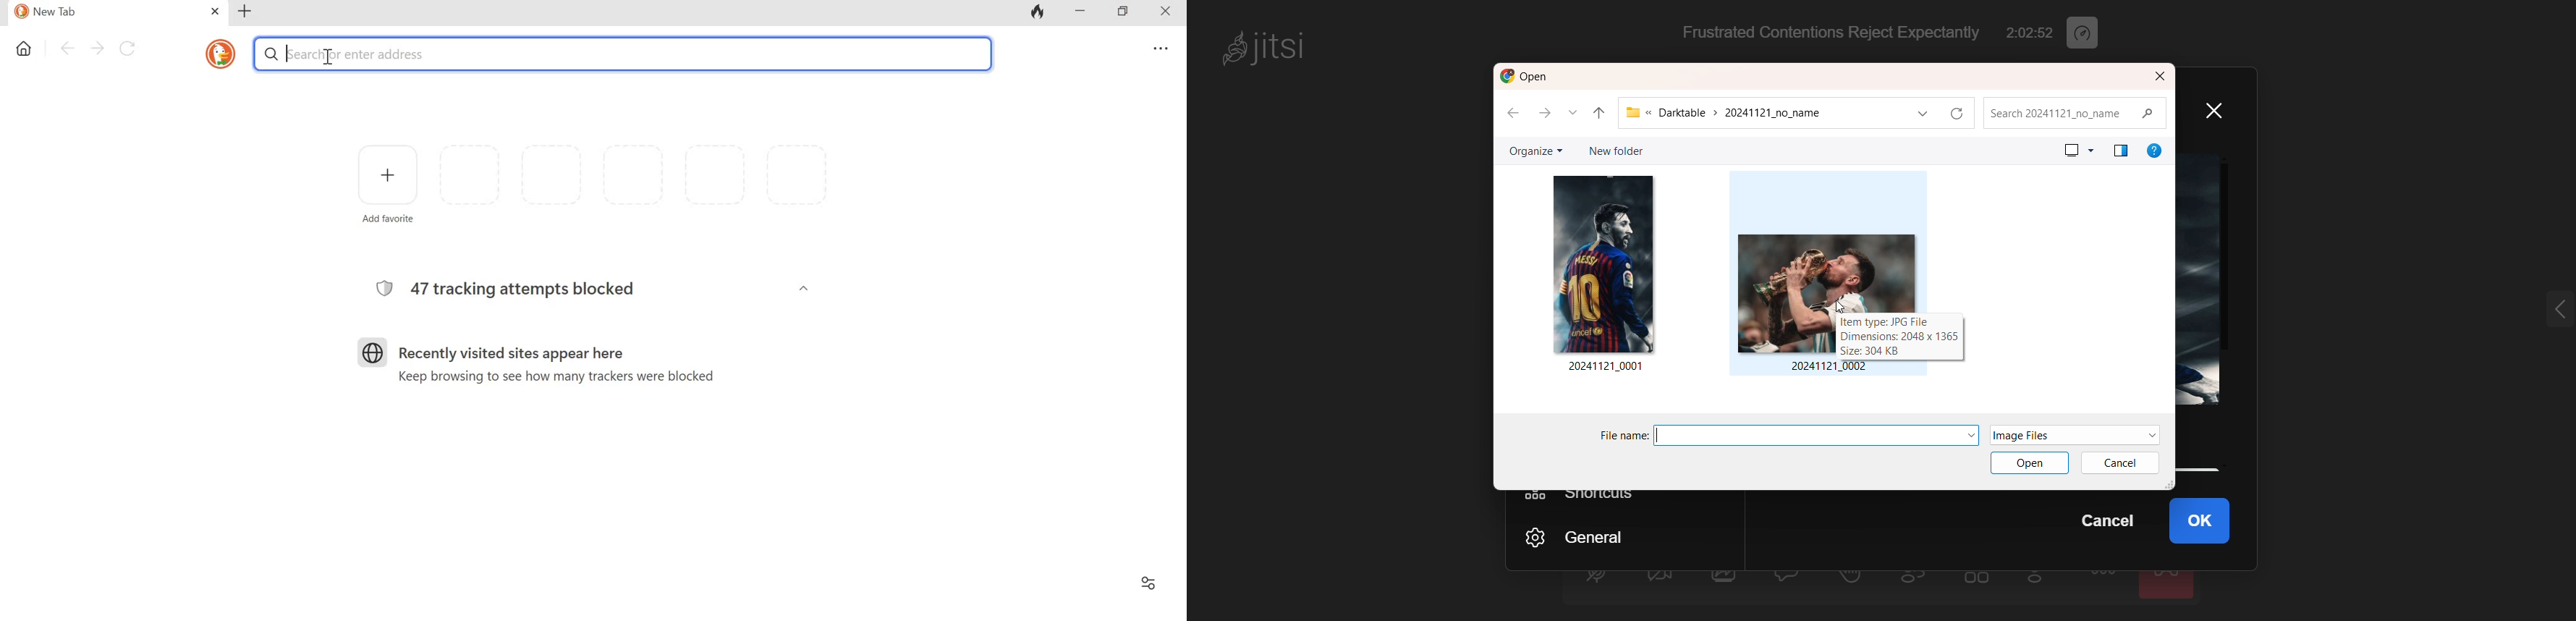  Describe the element at coordinates (1822, 33) in the screenshot. I see `Frustrated Contentions Reject Expectantly` at that location.